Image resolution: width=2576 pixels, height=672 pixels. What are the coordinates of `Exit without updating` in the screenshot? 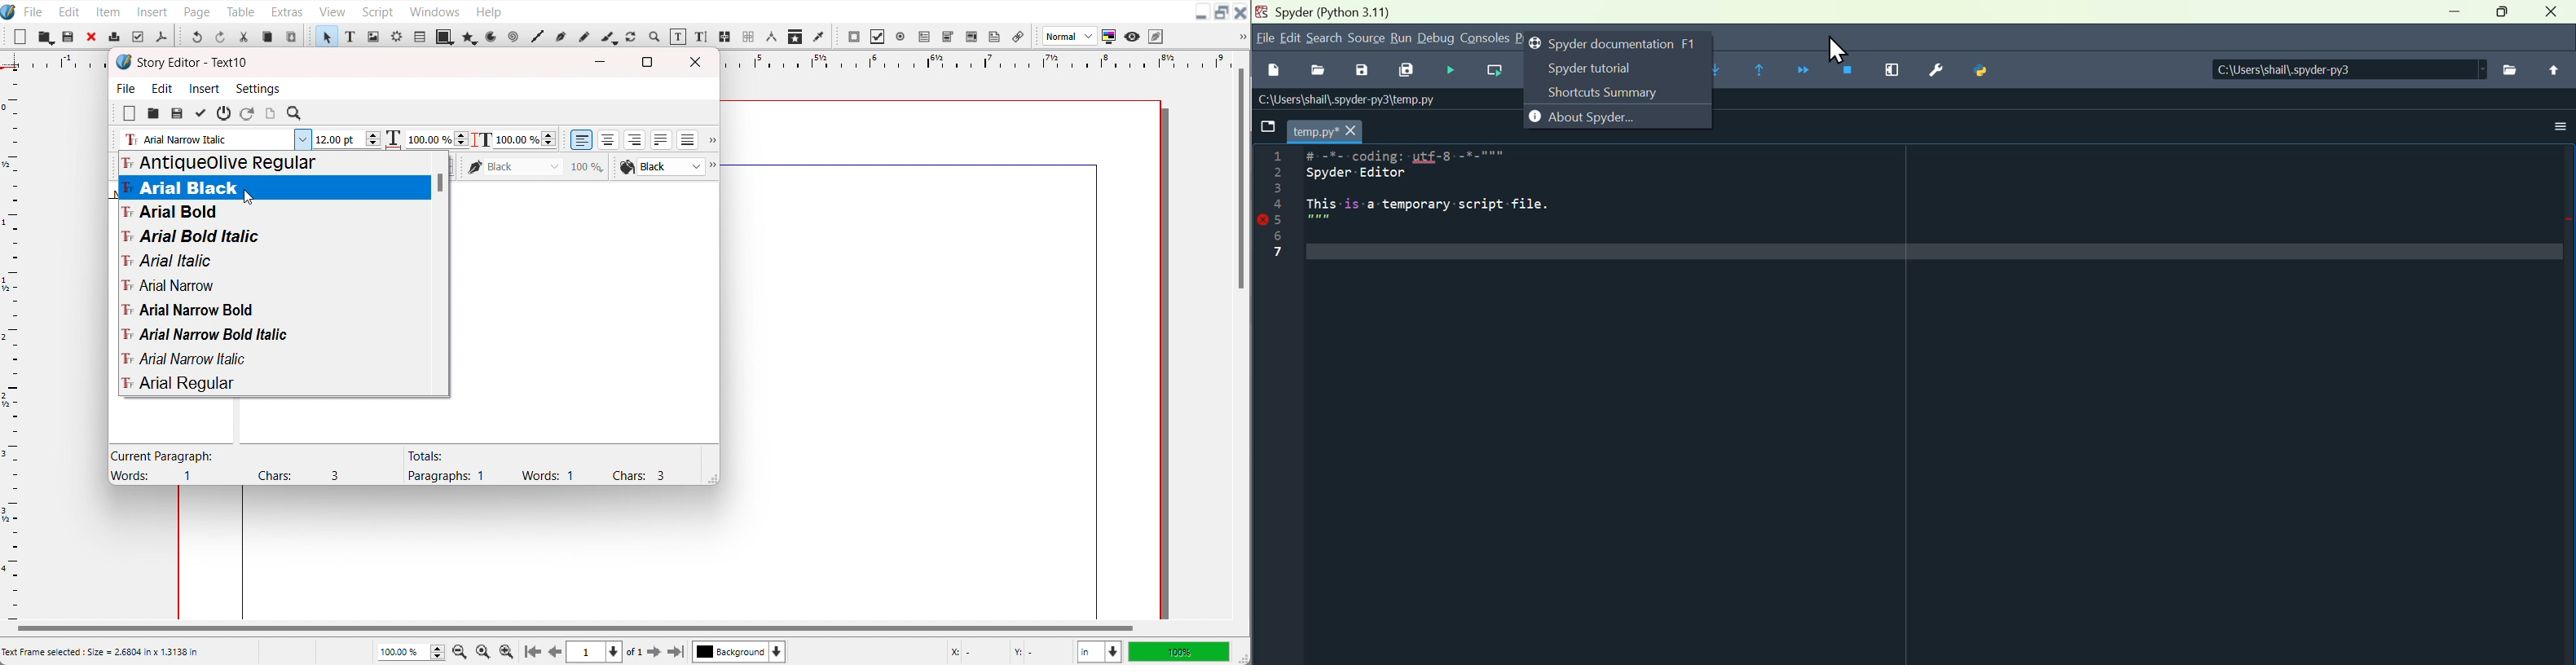 It's located at (224, 113).